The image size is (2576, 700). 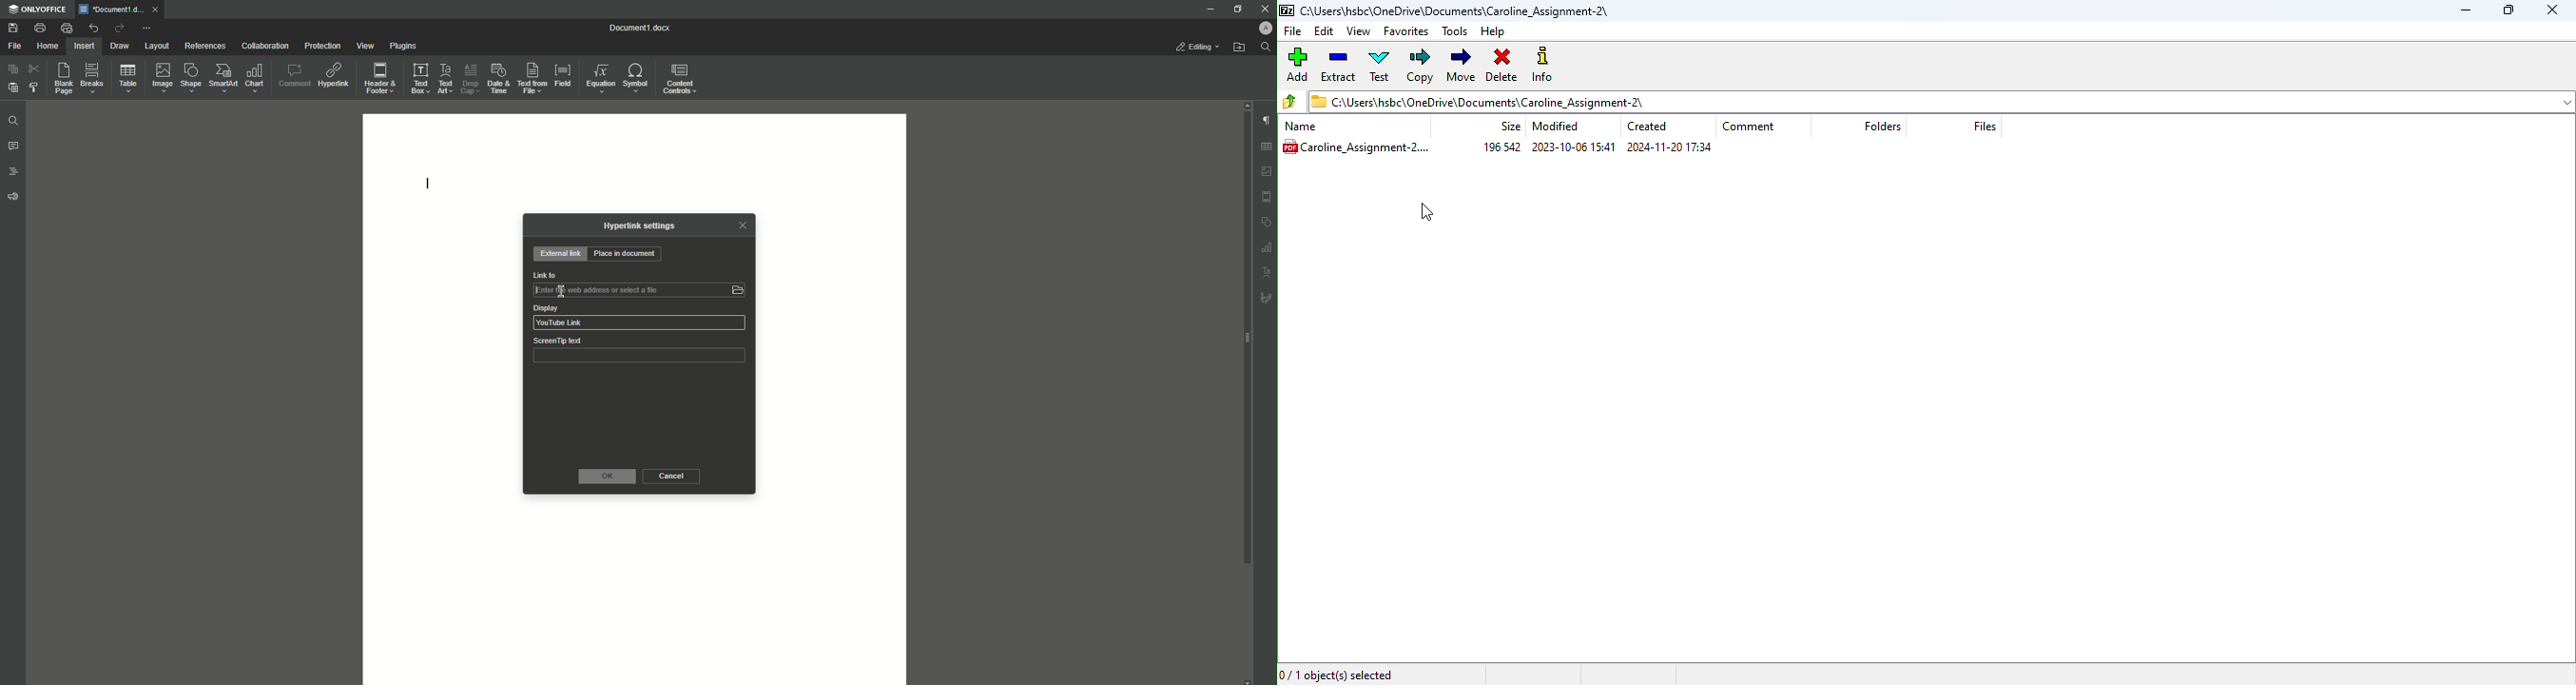 I want to click on Imgae settings, so click(x=1267, y=172).